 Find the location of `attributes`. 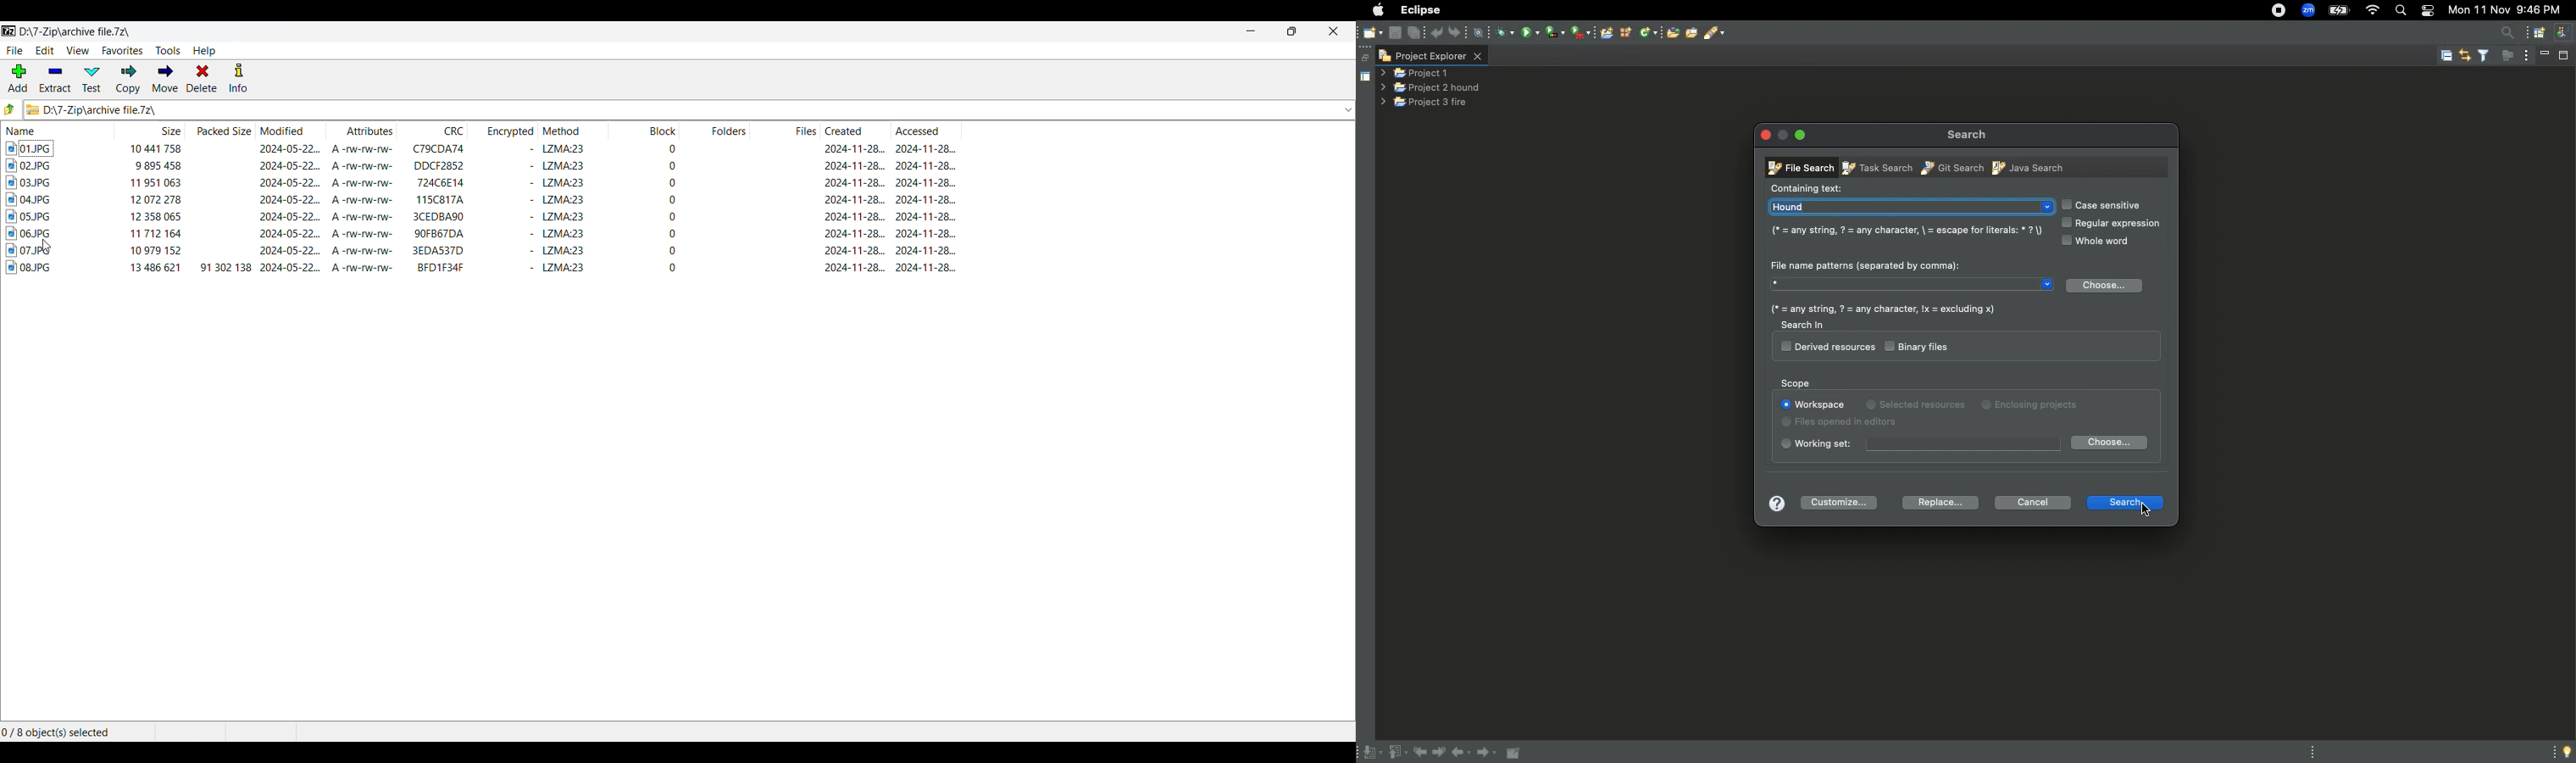

attributes is located at coordinates (362, 199).